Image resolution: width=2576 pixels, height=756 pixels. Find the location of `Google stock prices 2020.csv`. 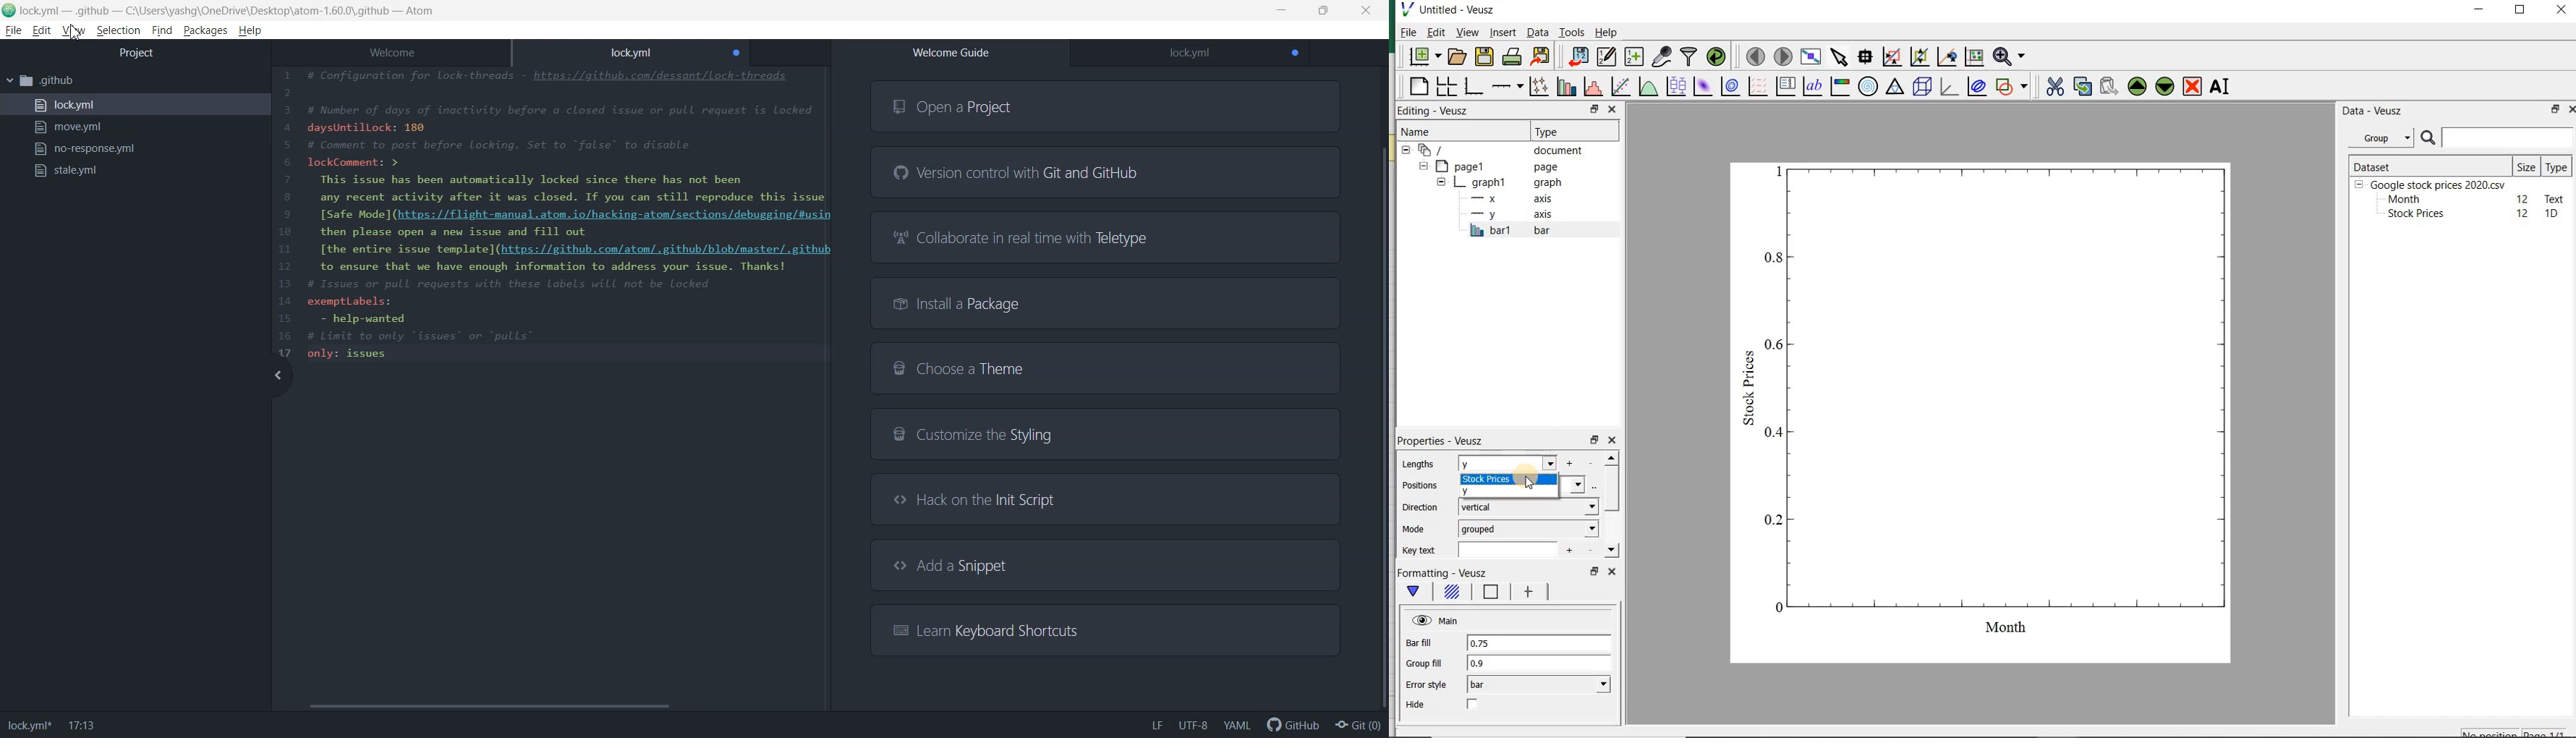

Google stock prices 2020.csv is located at coordinates (2433, 184).